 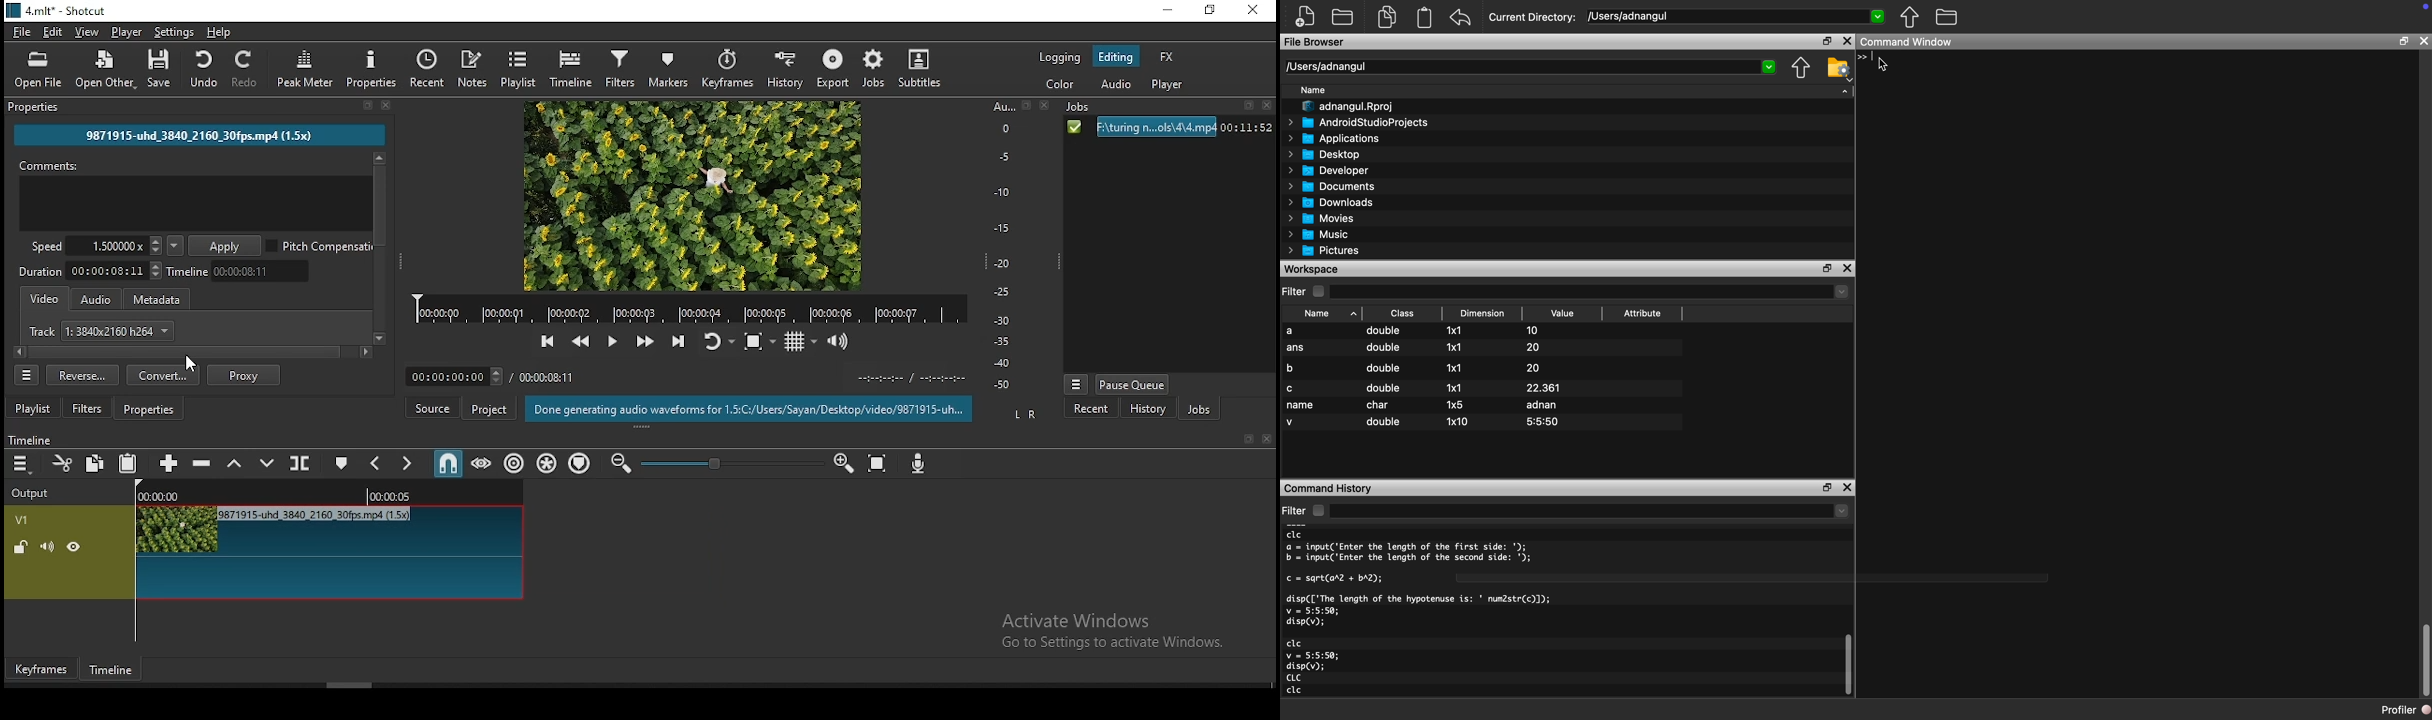 I want to click on timeline settings, so click(x=23, y=463).